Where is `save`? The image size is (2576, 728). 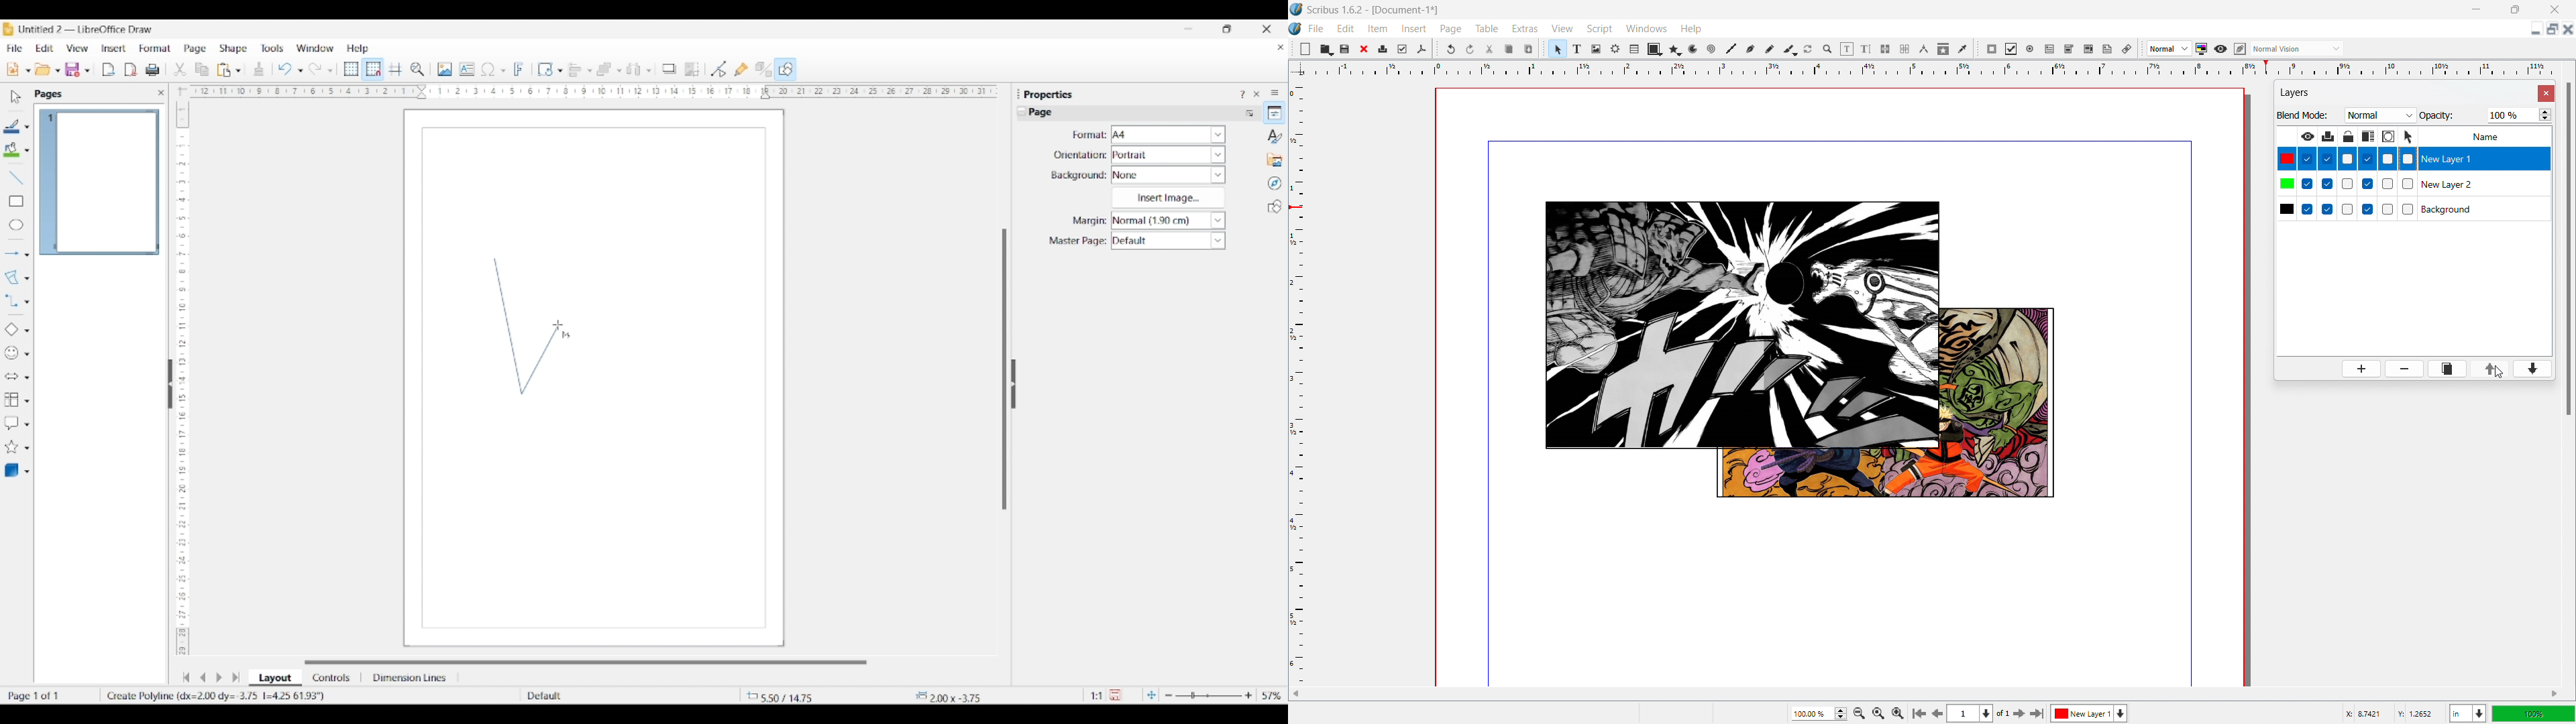 save is located at coordinates (1345, 50).